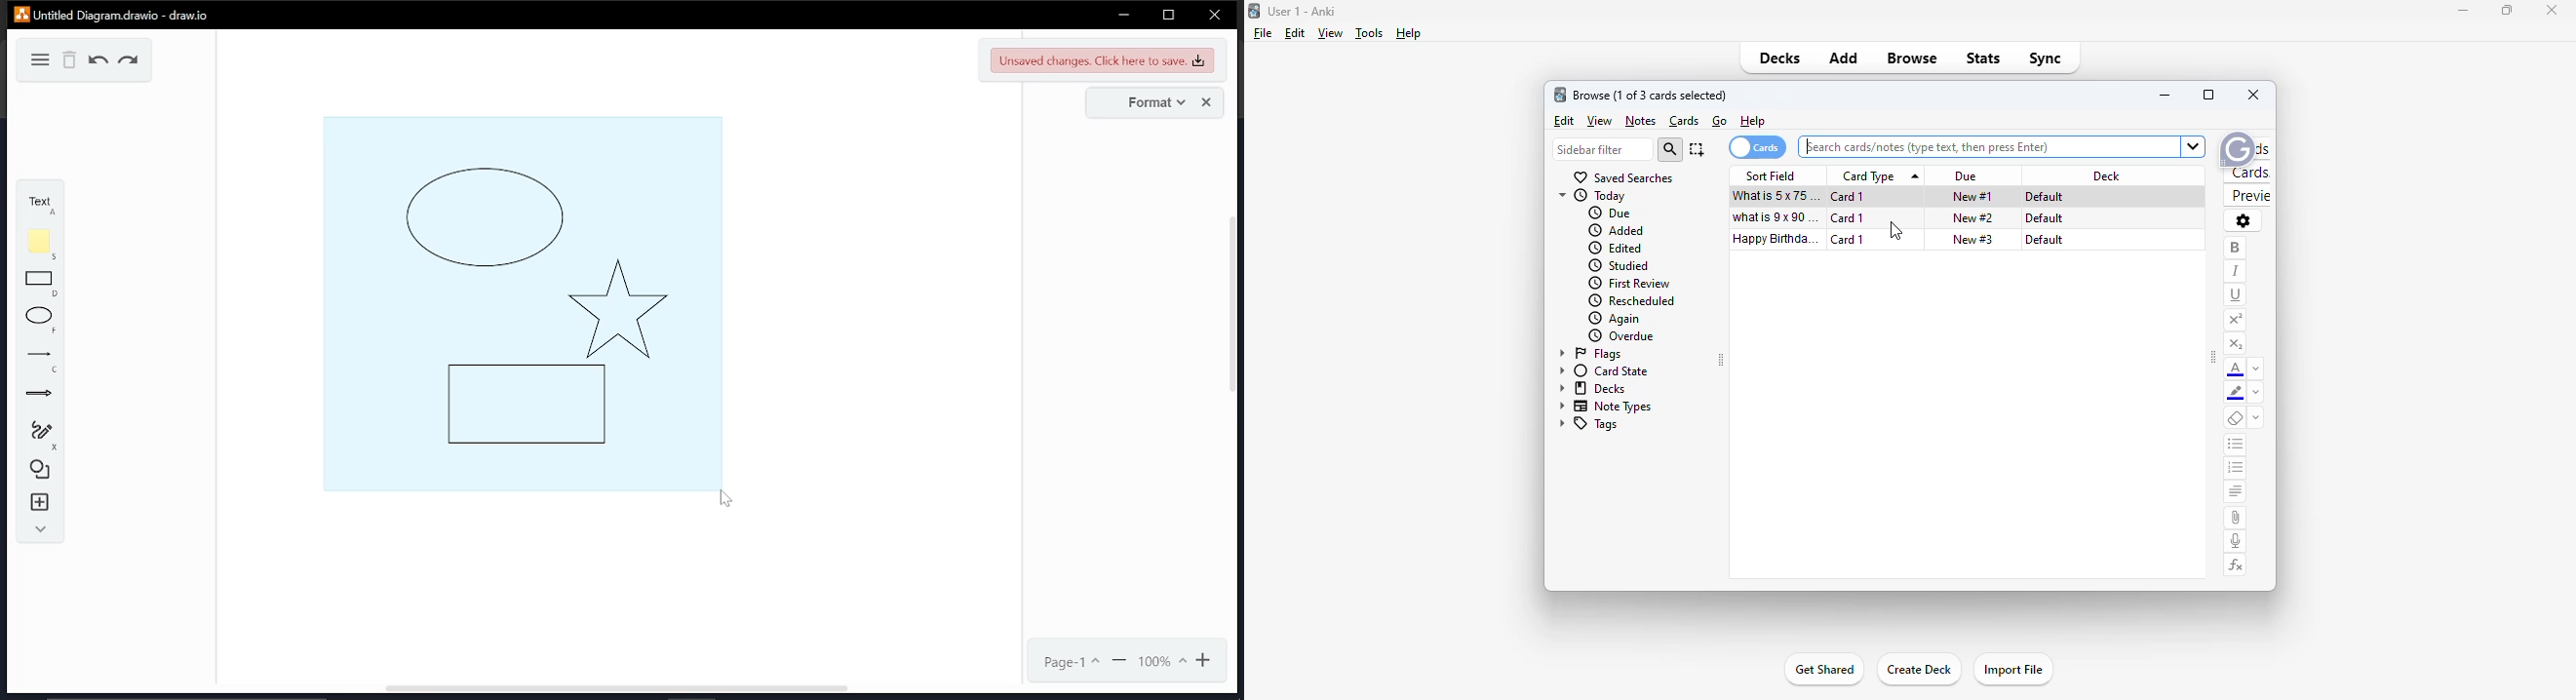 The height and width of the screenshot is (700, 2576). I want to click on view, so click(1329, 34).